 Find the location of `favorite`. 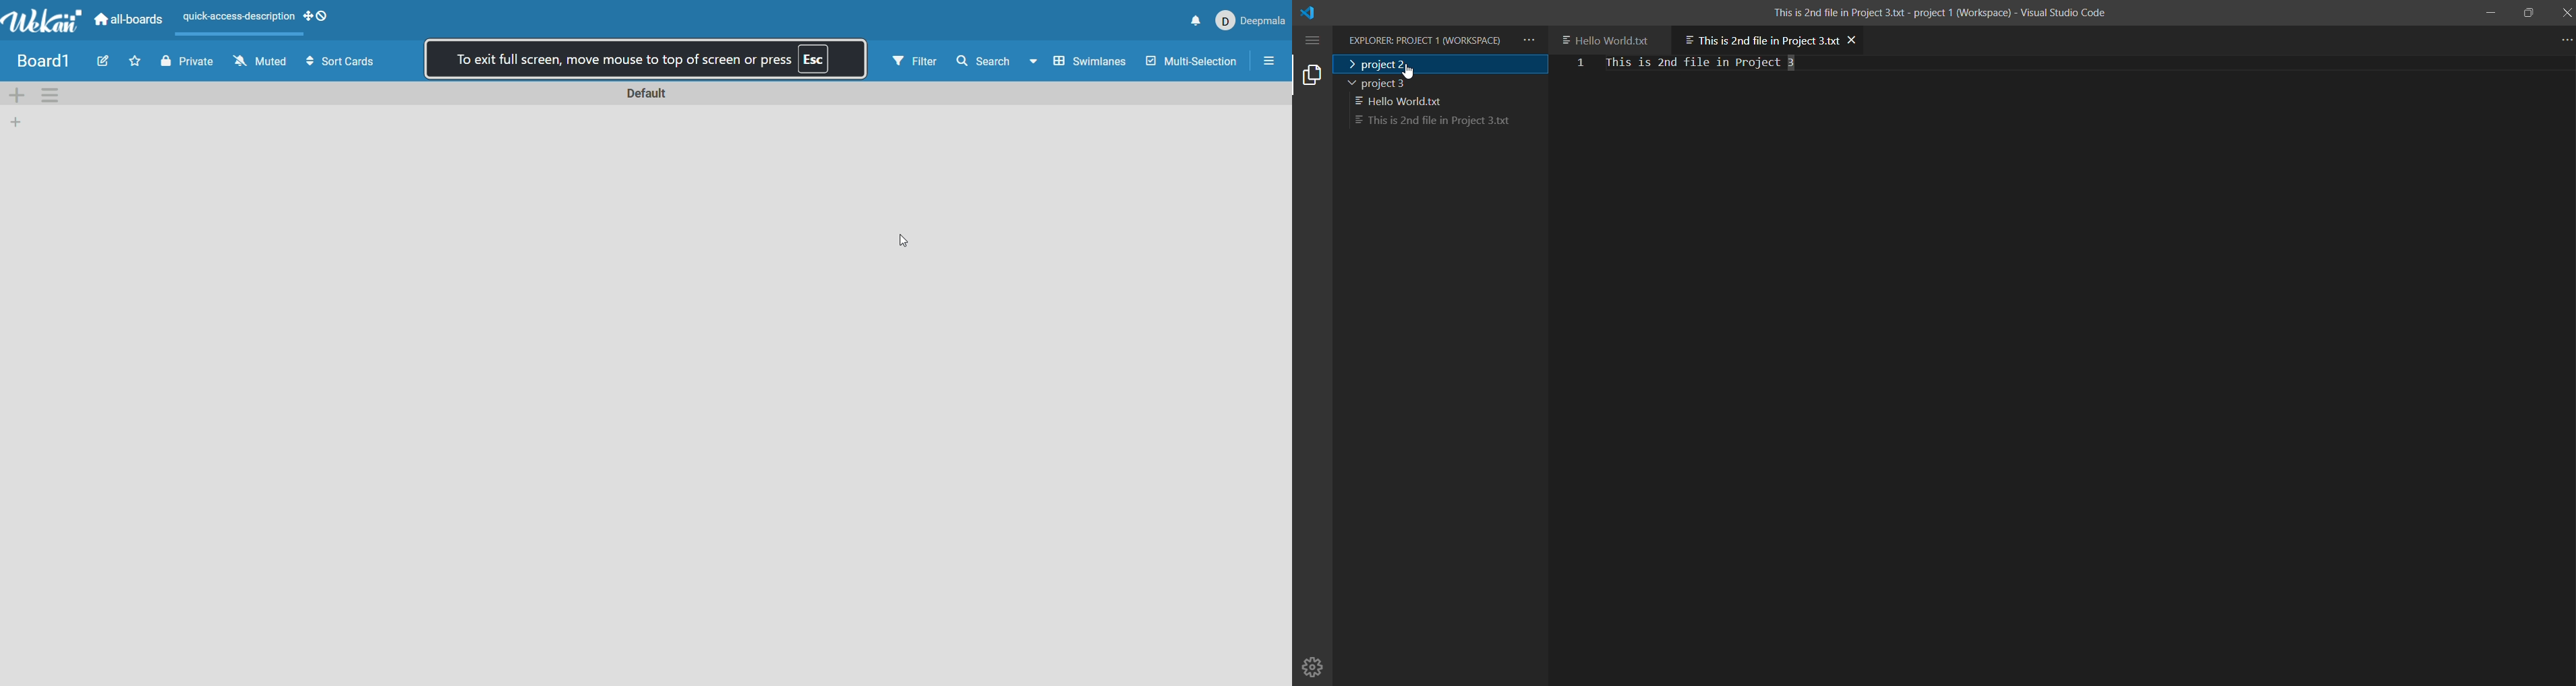

favorite is located at coordinates (137, 63).